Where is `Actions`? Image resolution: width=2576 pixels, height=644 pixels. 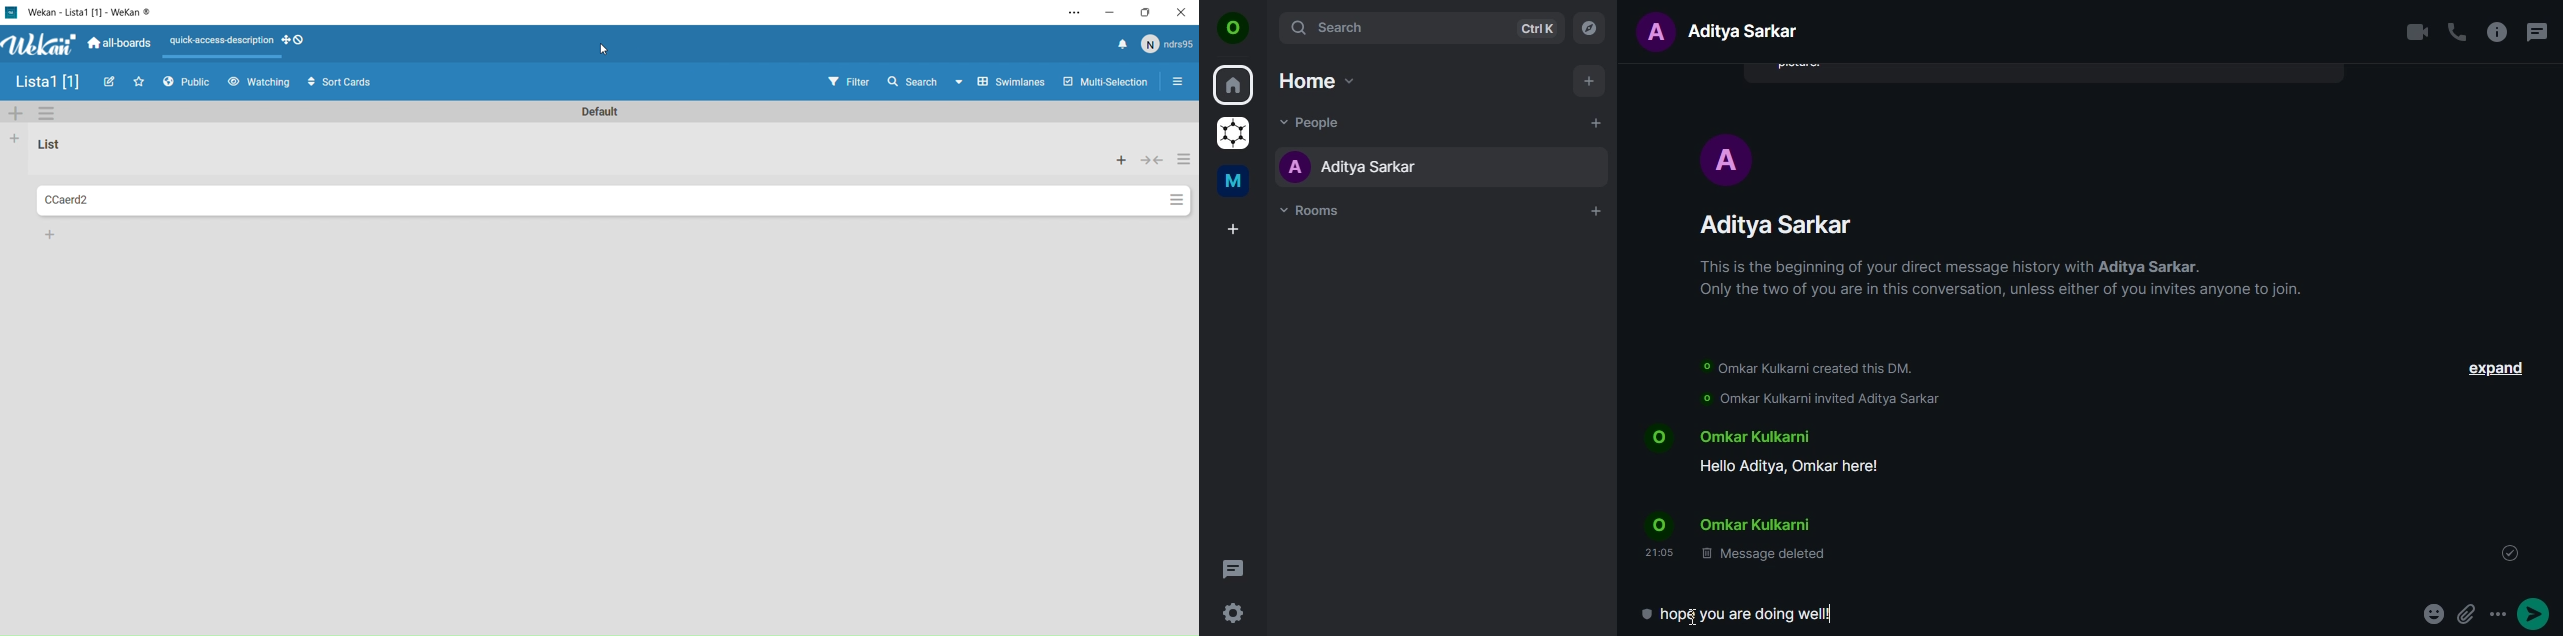
Actions is located at coordinates (1118, 161).